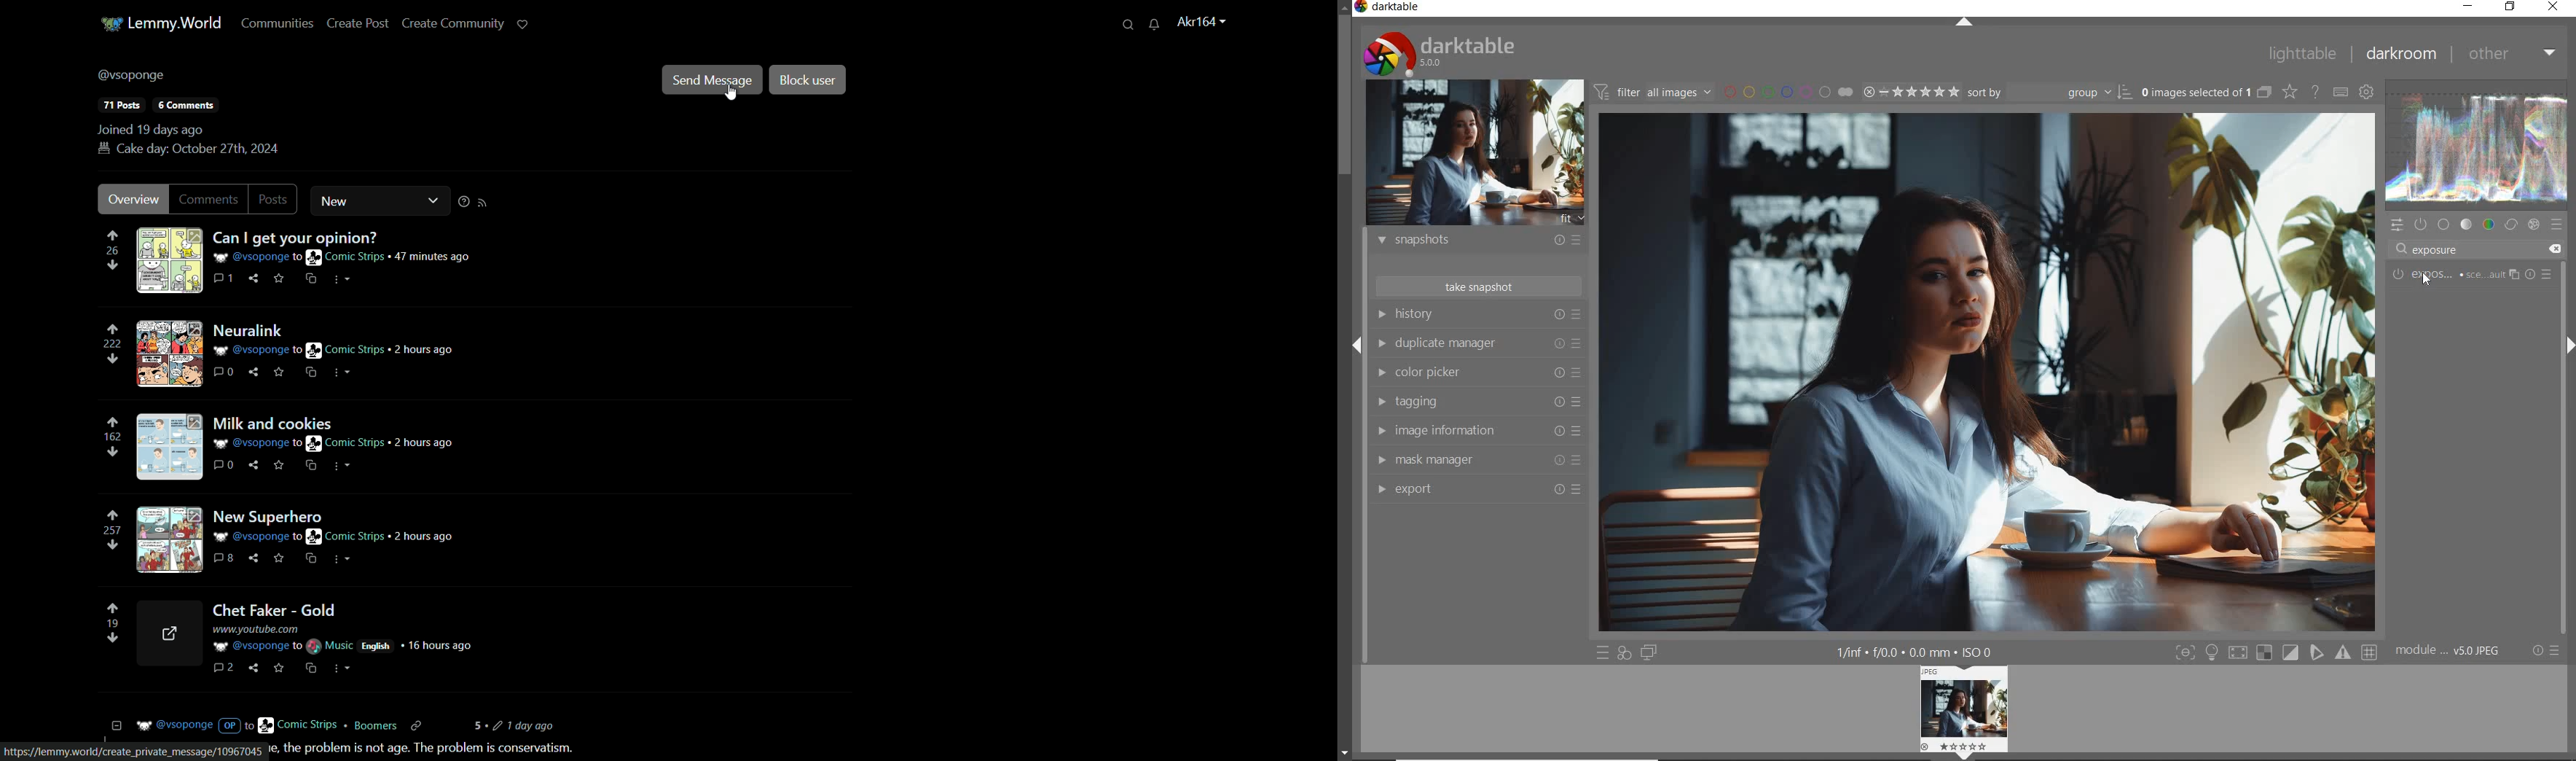 This screenshot has height=784, width=2576. Describe the element at coordinates (280, 665) in the screenshot. I see `save` at that location.